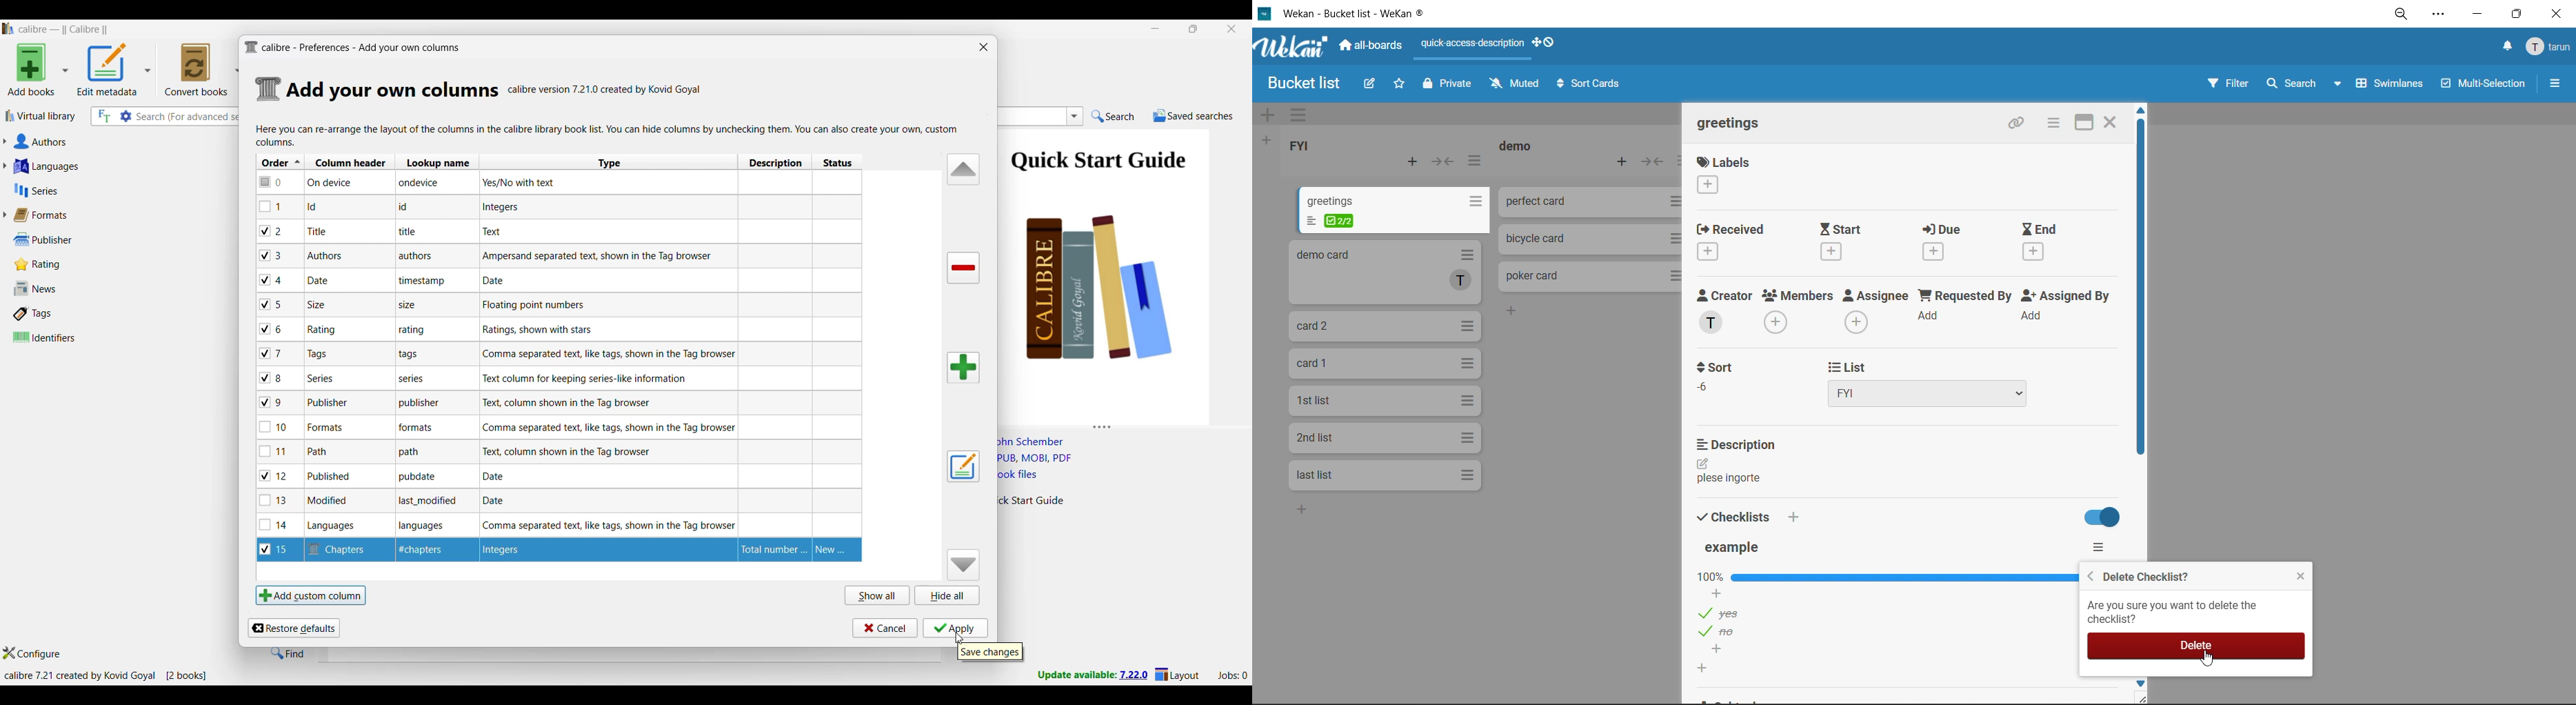 The image size is (2576, 728). Describe the element at coordinates (539, 330) in the screenshot. I see `Explanation` at that location.